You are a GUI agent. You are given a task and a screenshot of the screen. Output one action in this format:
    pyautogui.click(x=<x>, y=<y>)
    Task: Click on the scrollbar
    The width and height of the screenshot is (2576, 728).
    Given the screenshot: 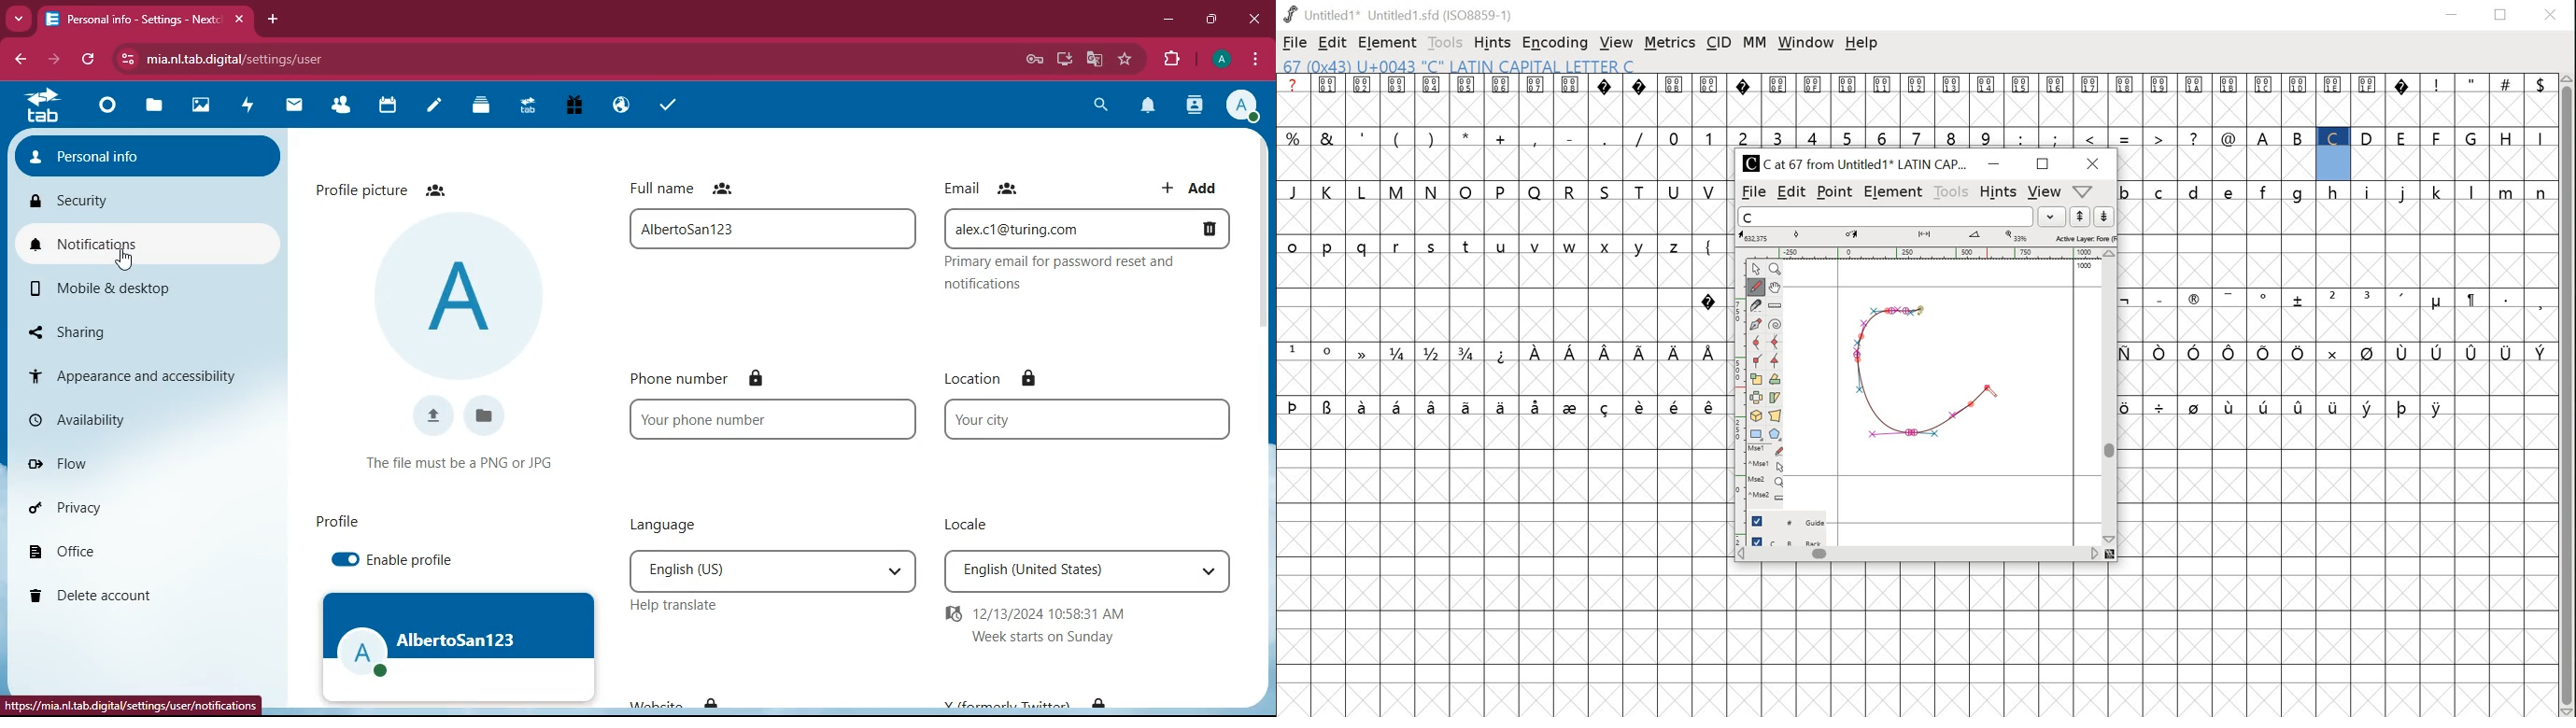 What is the action you would take?
    pyautogui.click(x=2568, y=396)
    